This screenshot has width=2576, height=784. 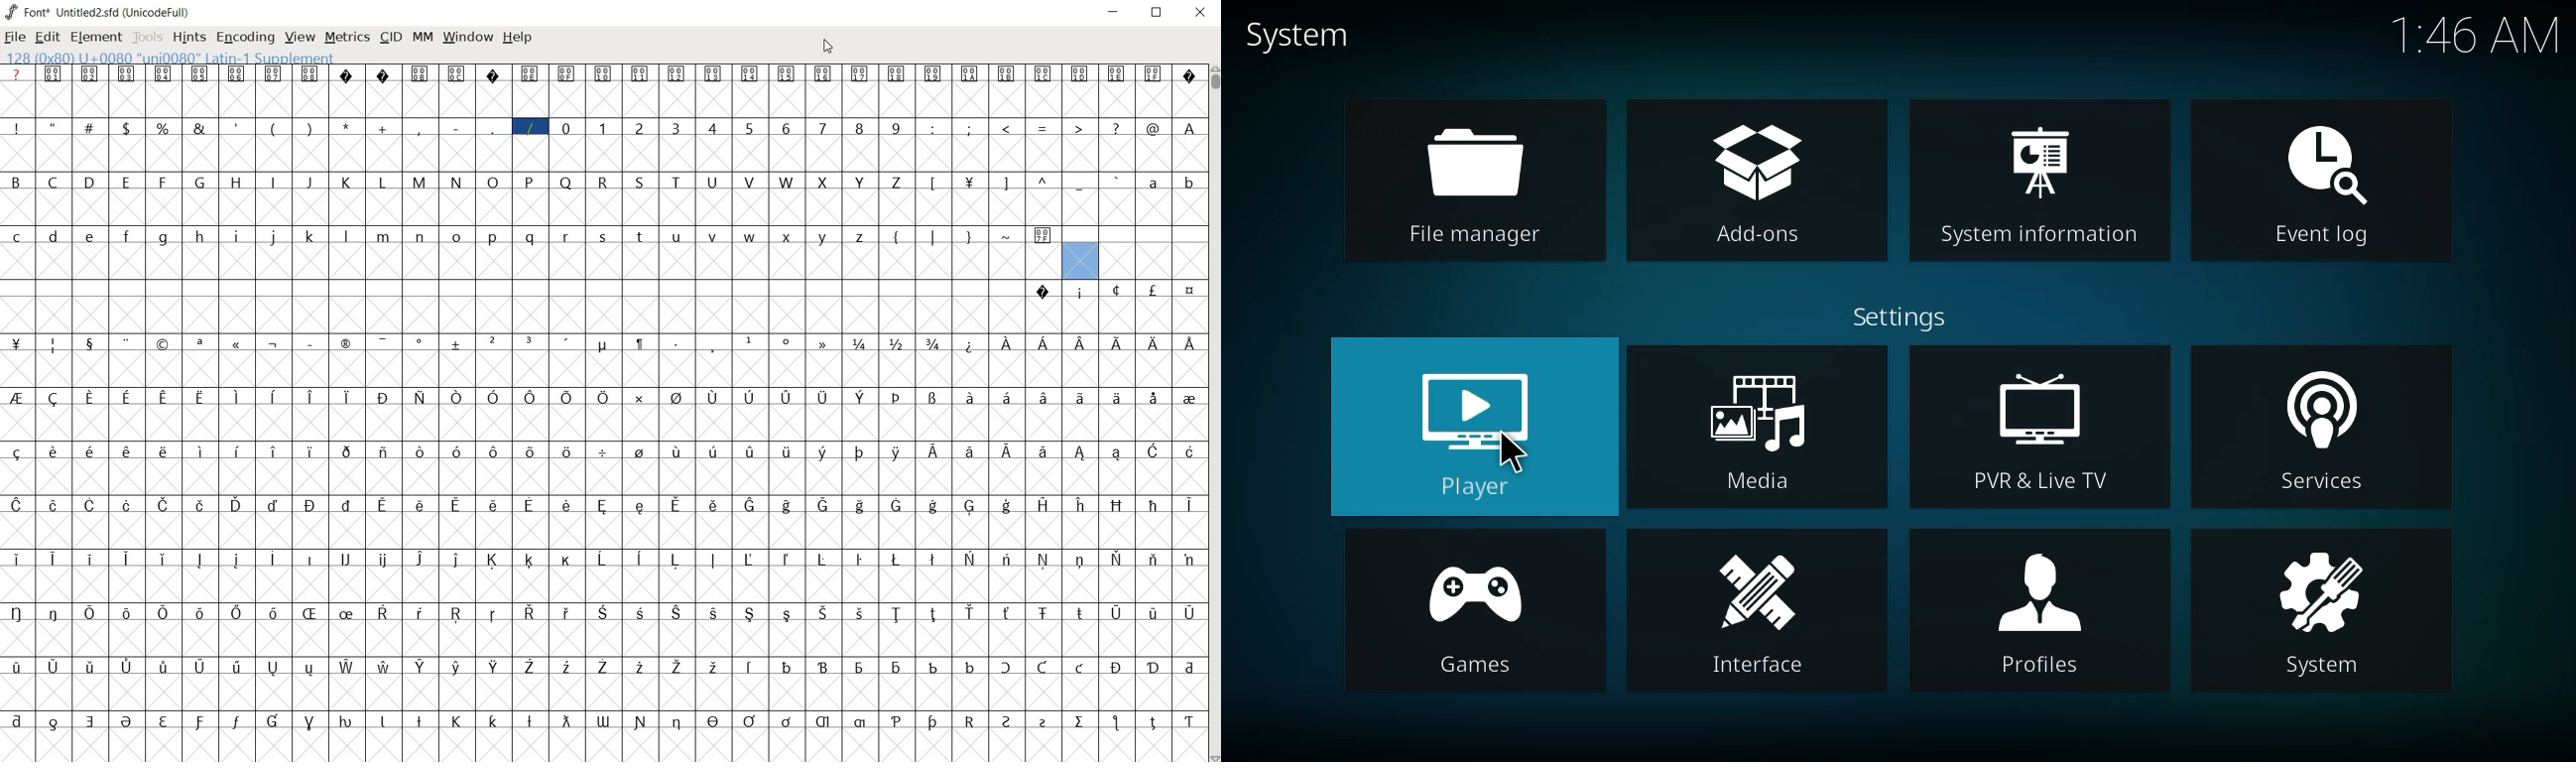 What do you see at coordinates (237, 451) in the screenshot?
I see `glyph` at bounding box center [237, 451].